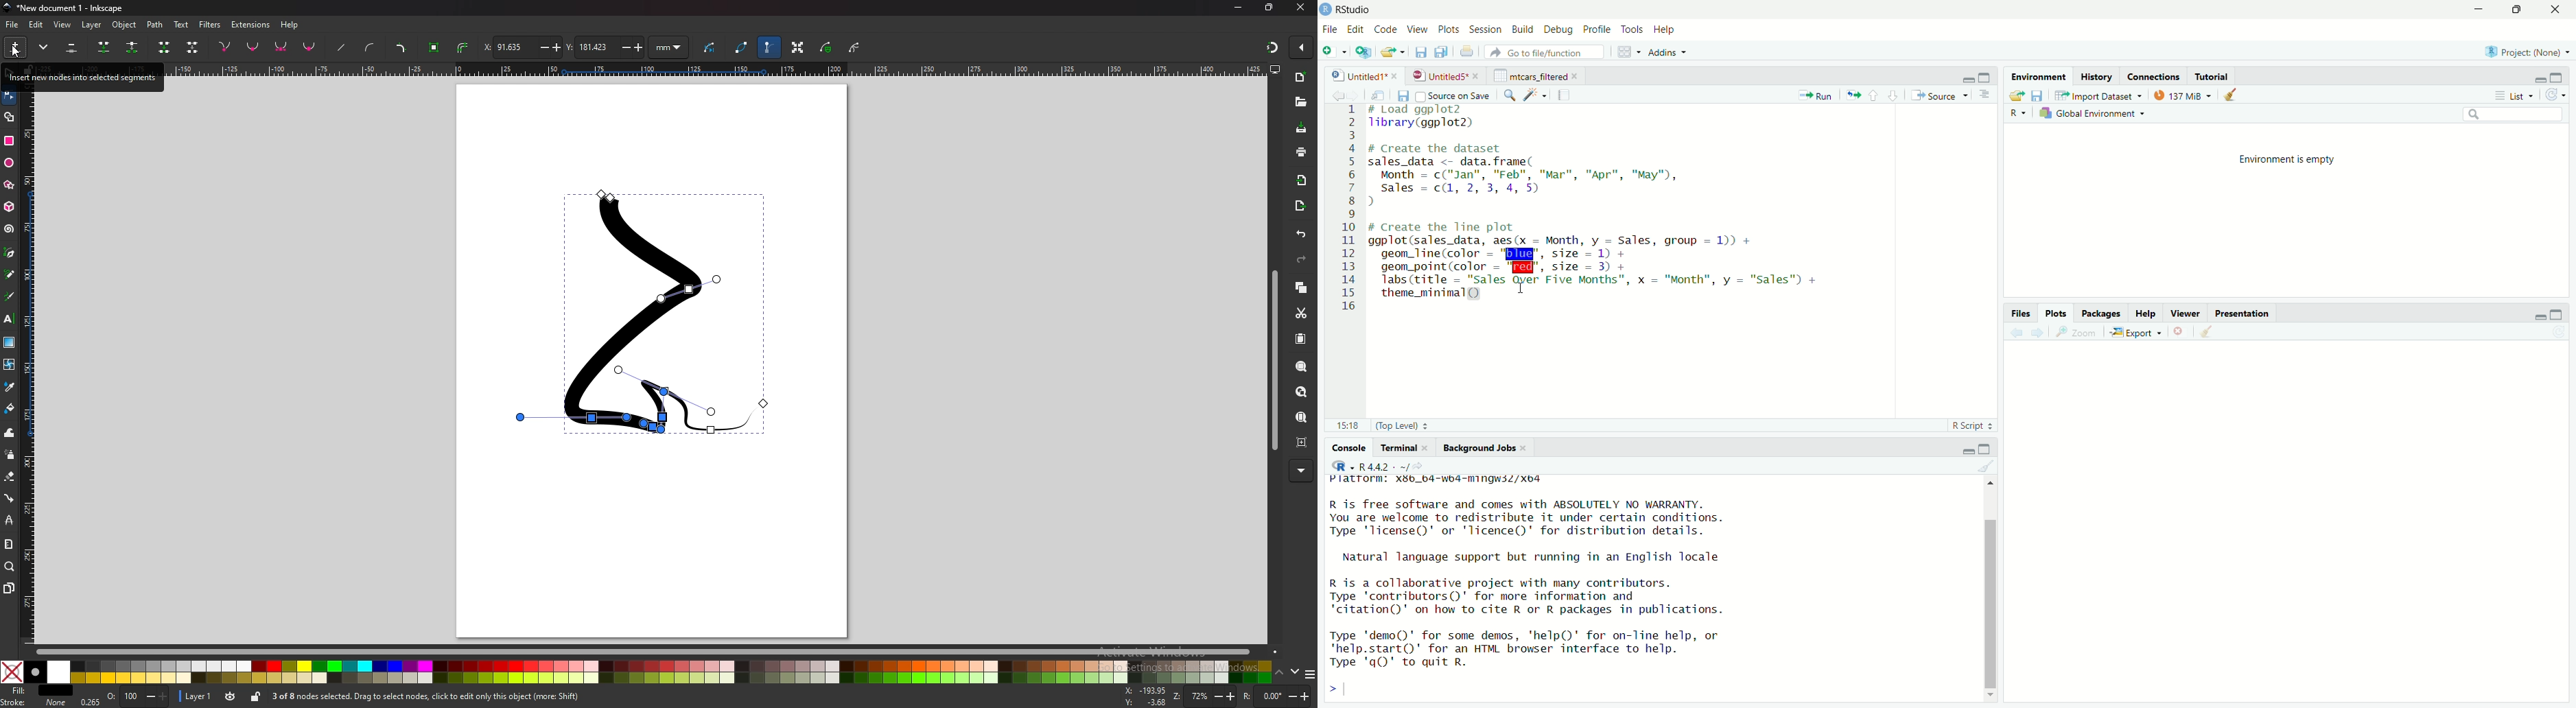  Describe the element at coordinates (1351, 426) in the screenshot. I see `15:18` at that location.